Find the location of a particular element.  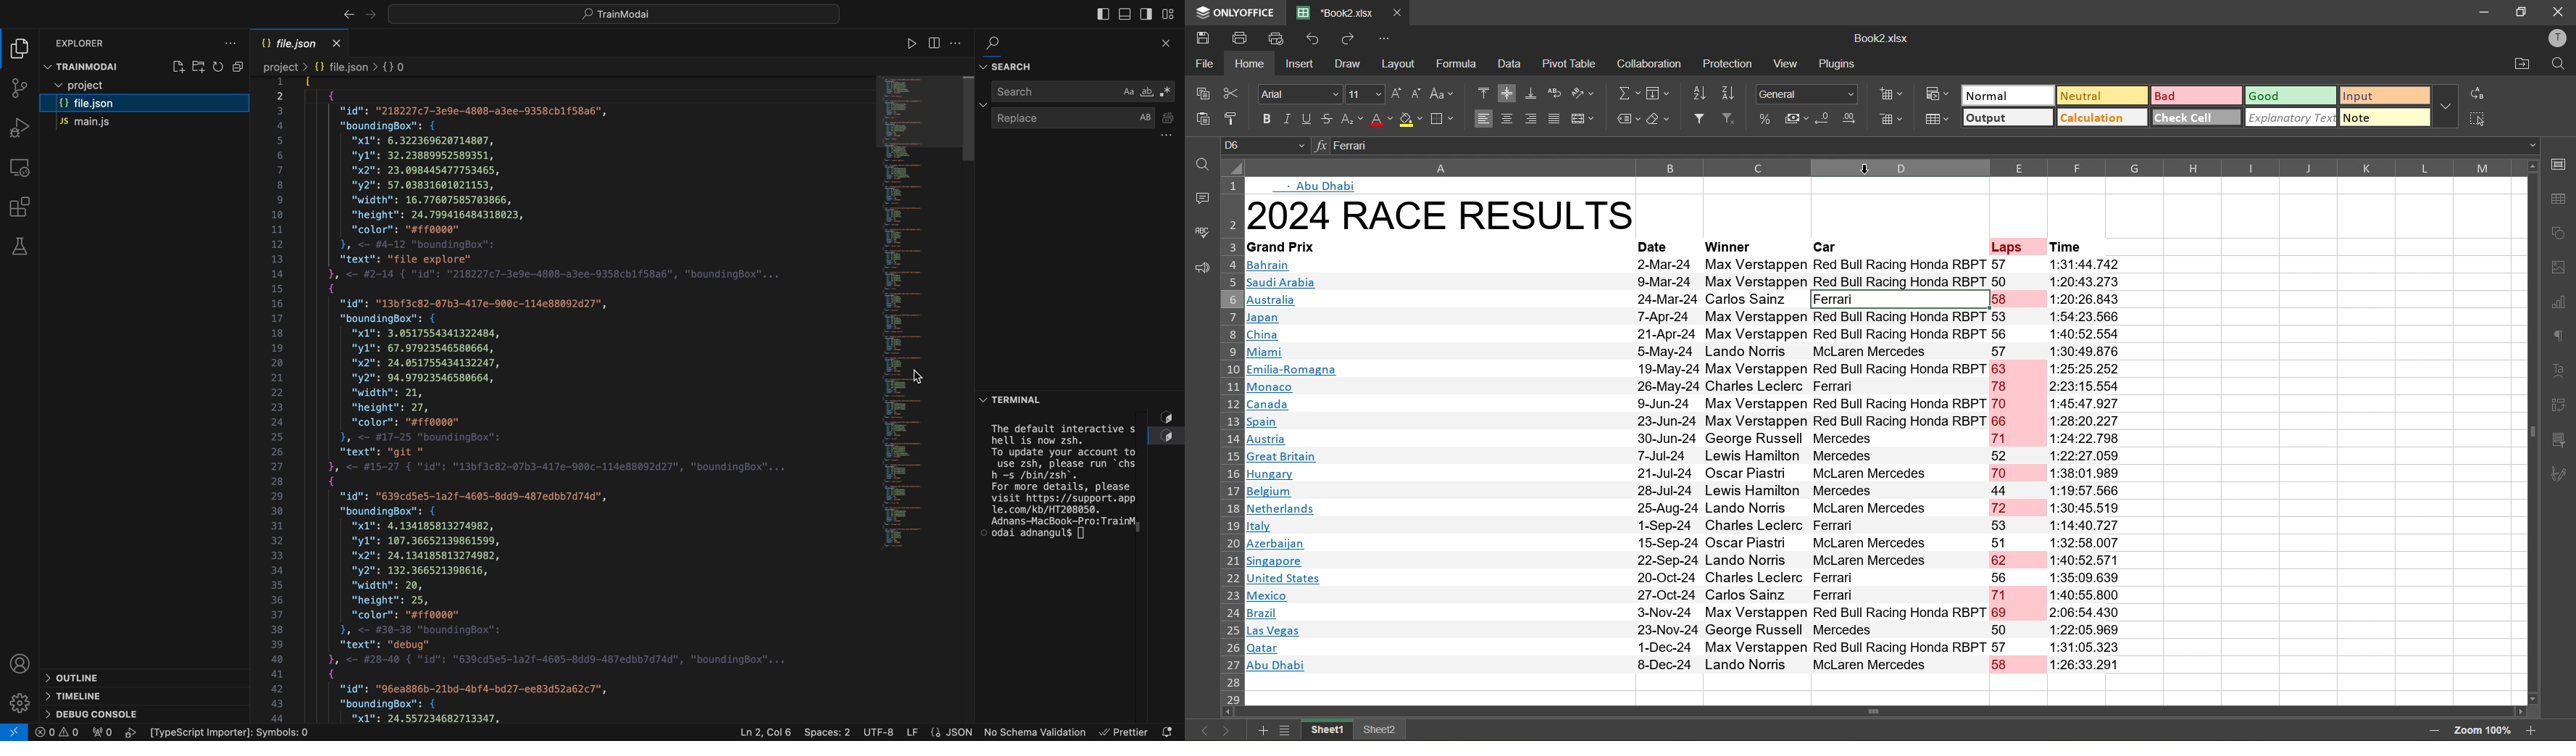

Arial is located at coordinates (1299, 93).